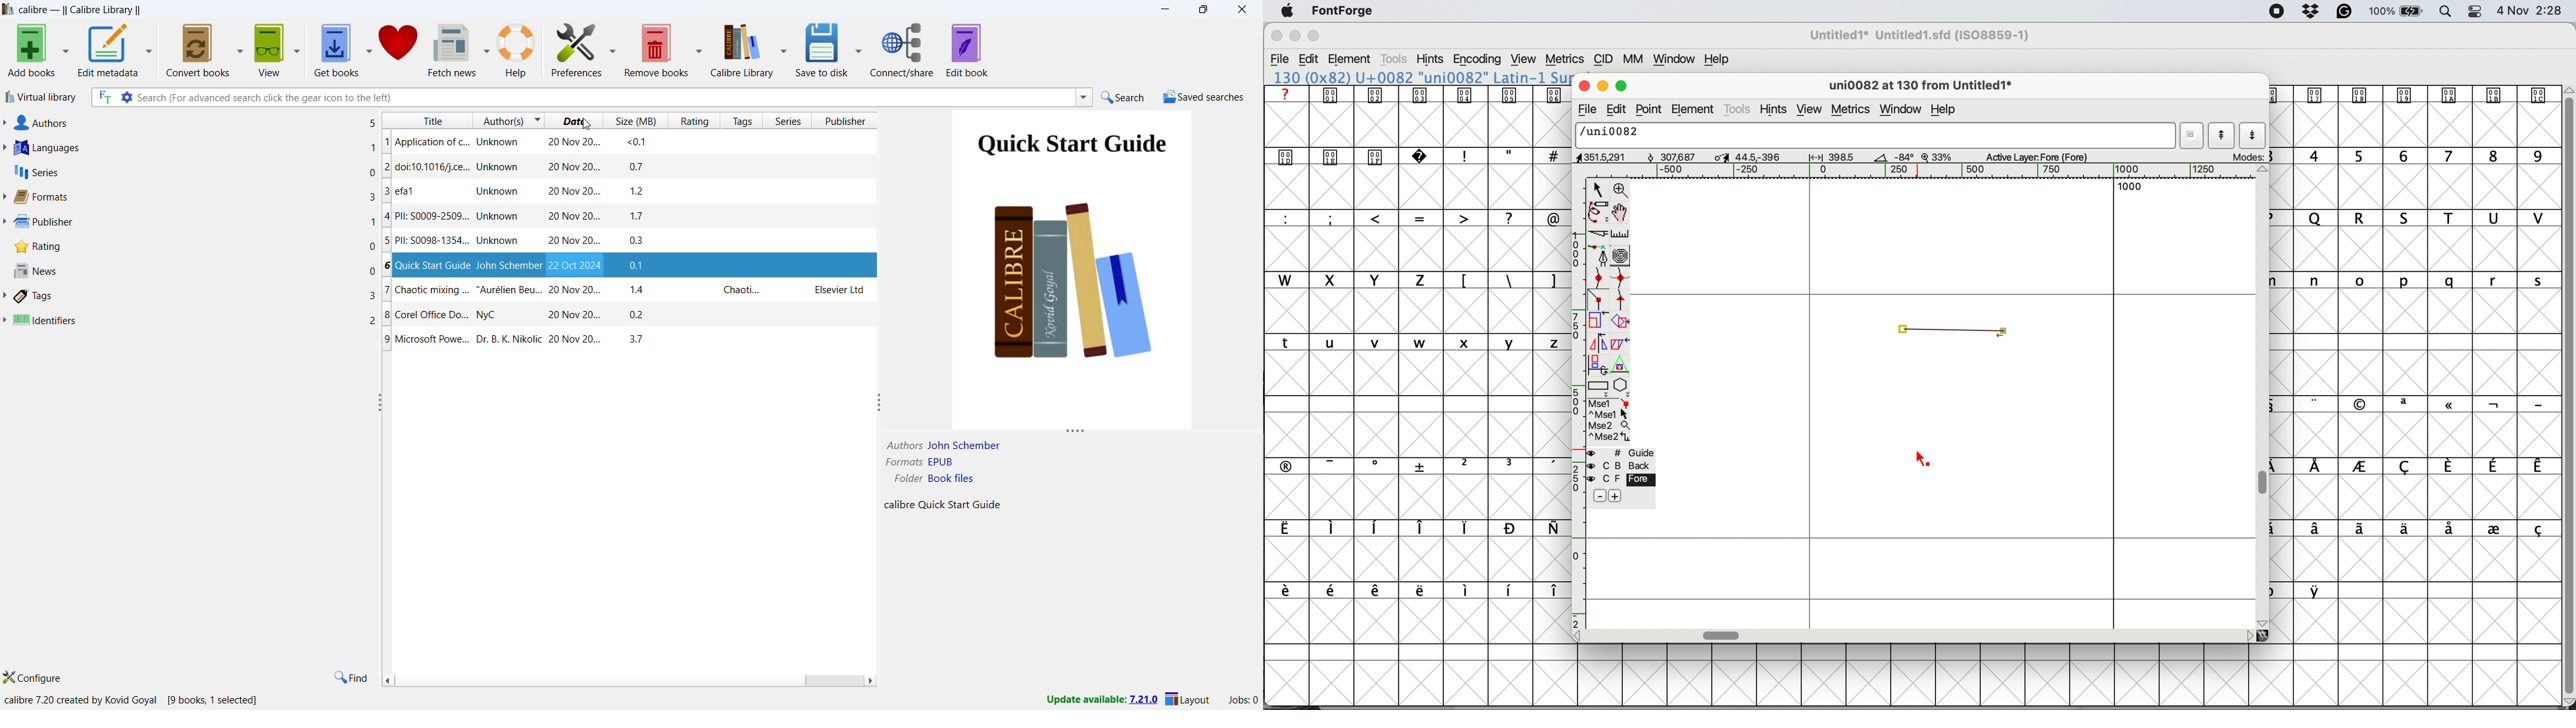 The image size is (2576, 728). Describe the element at coordinates (562, 316) in the screenshot. I see `20 Nov 20..` at that location.